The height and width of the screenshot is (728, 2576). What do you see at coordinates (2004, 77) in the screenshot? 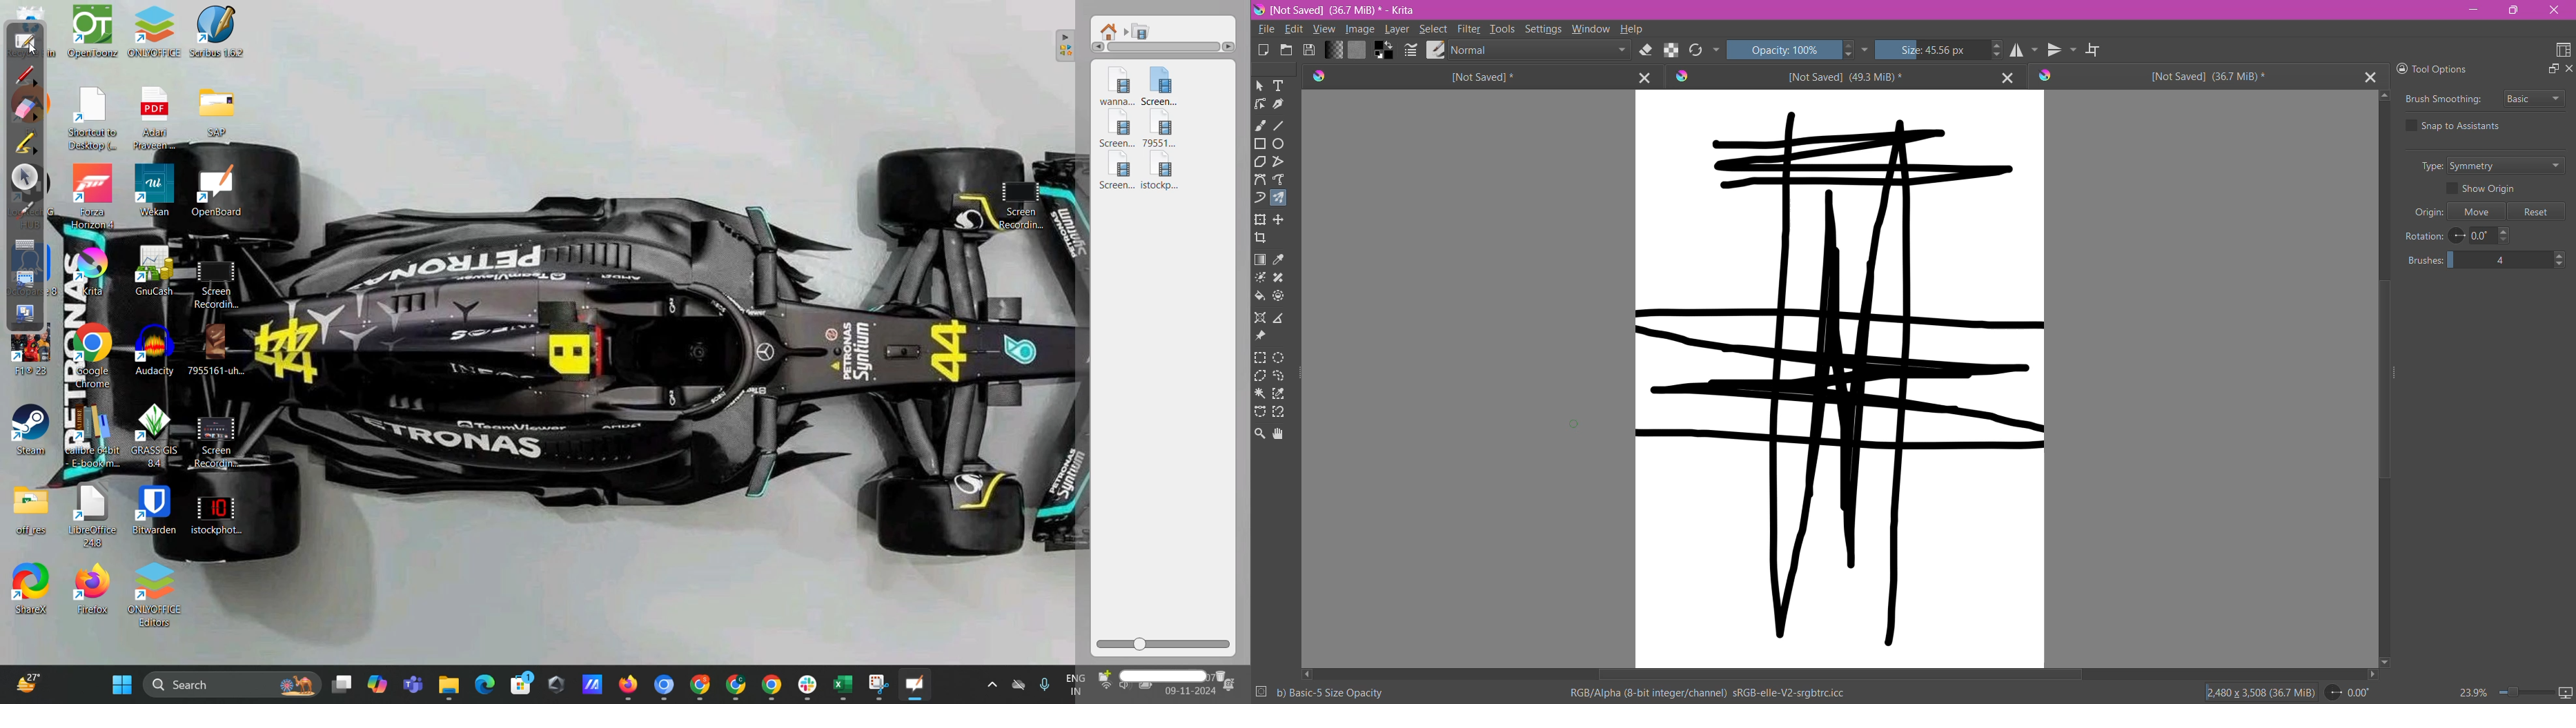
I see `Close Tab` at bounding box center [2004, 77].